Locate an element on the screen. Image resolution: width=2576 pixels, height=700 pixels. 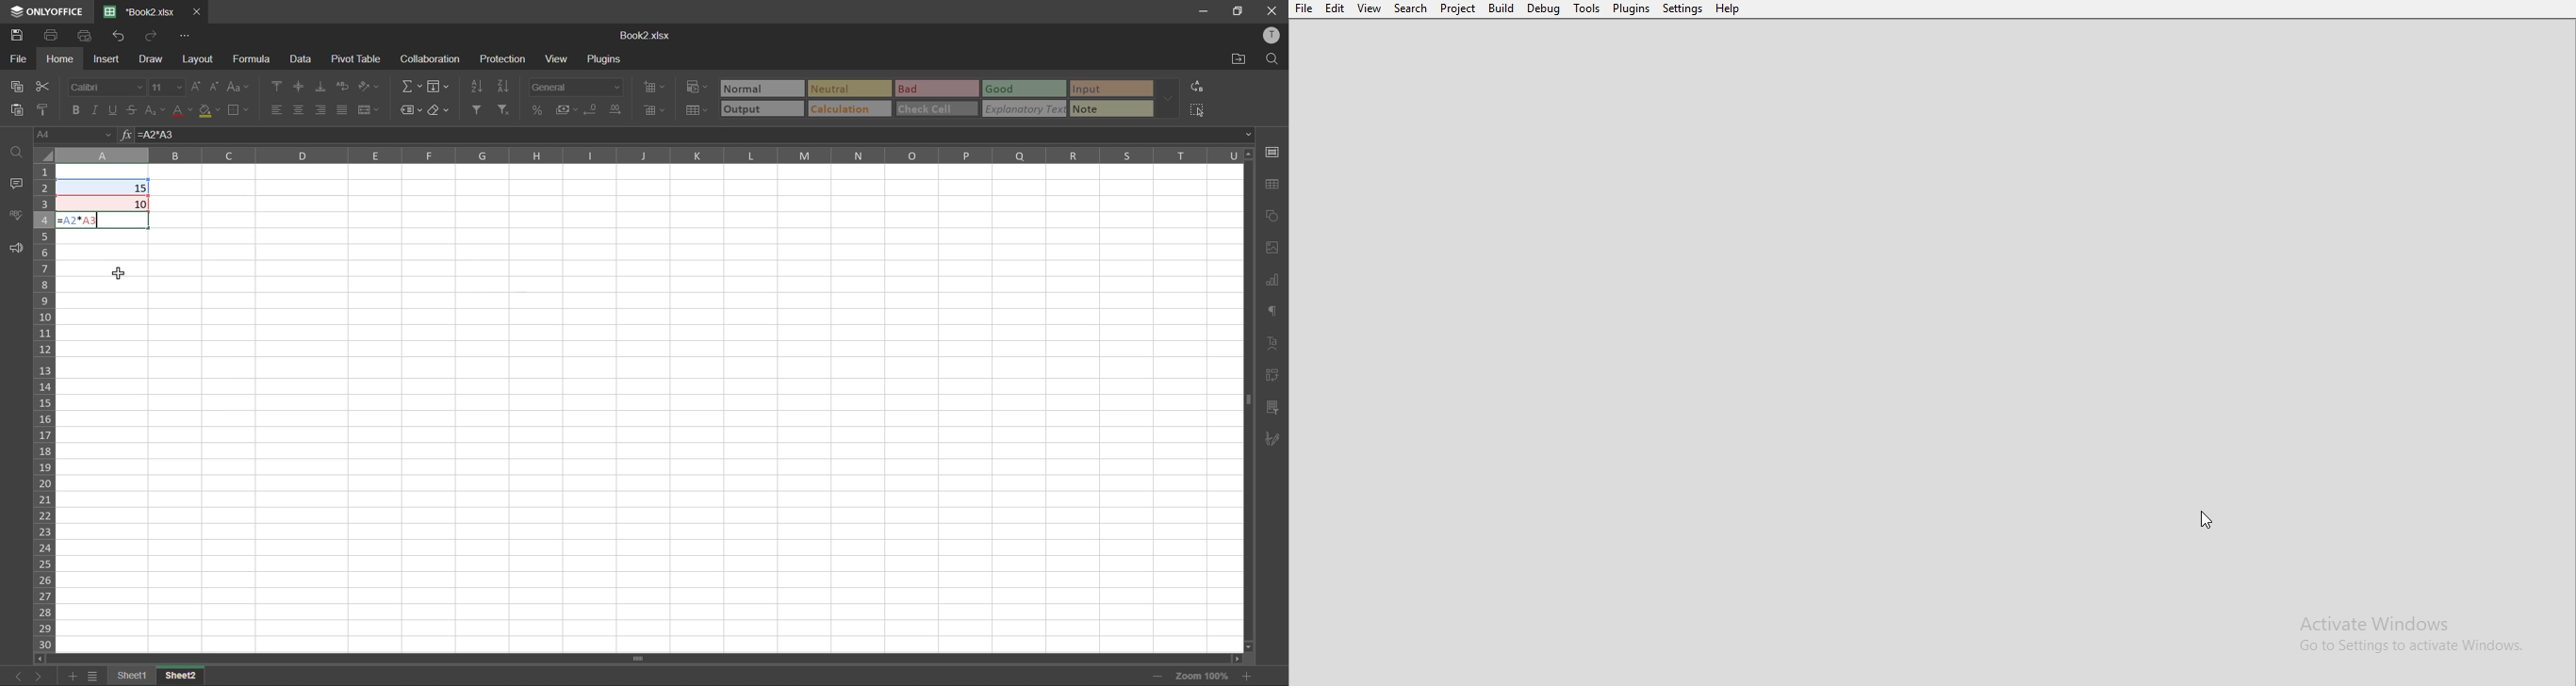
insert is located at coordinates (107, 60).